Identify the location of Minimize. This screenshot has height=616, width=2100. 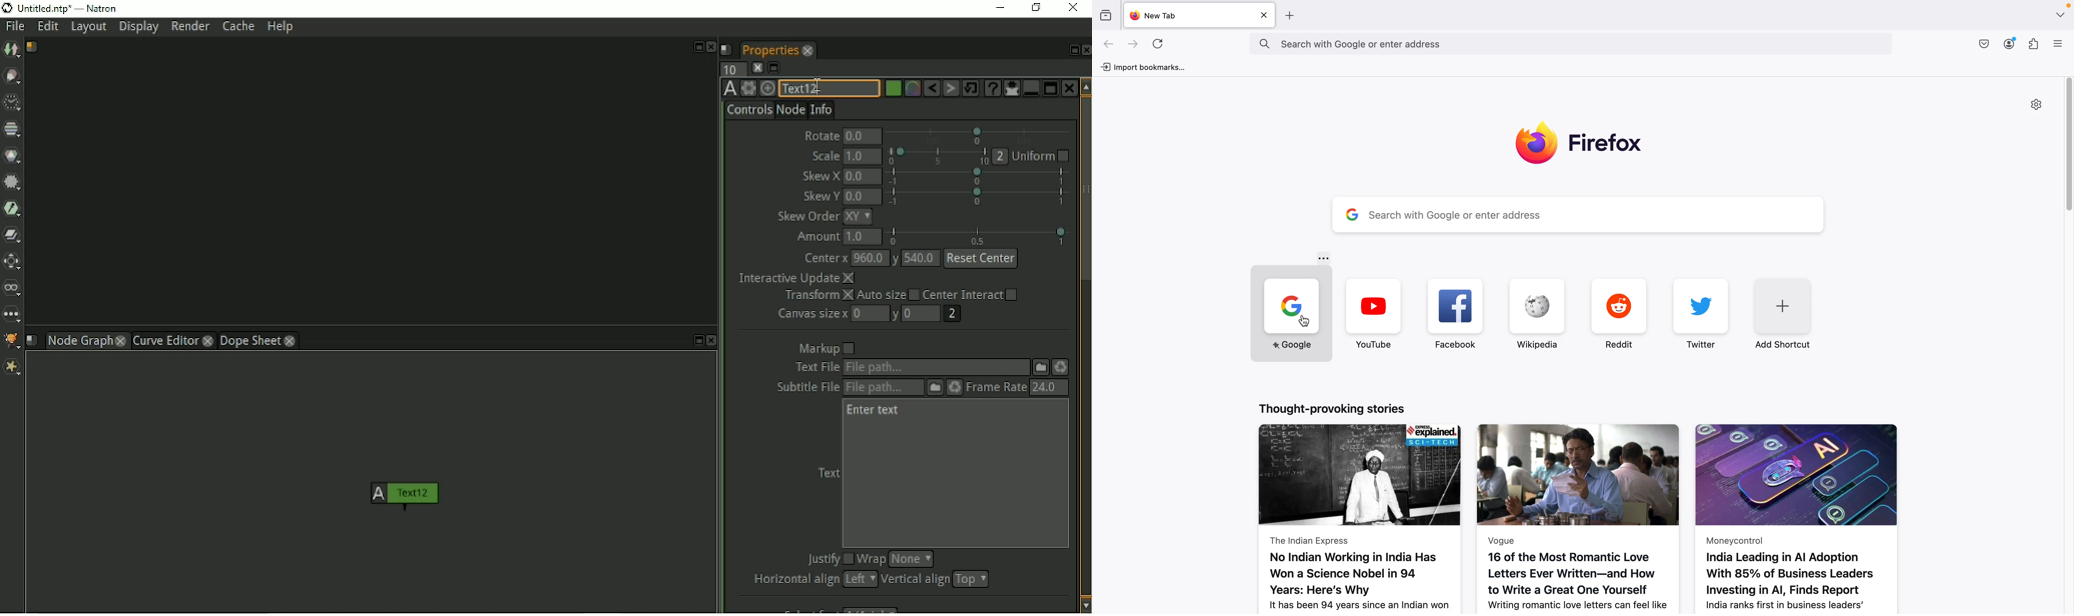
(1029, 88).